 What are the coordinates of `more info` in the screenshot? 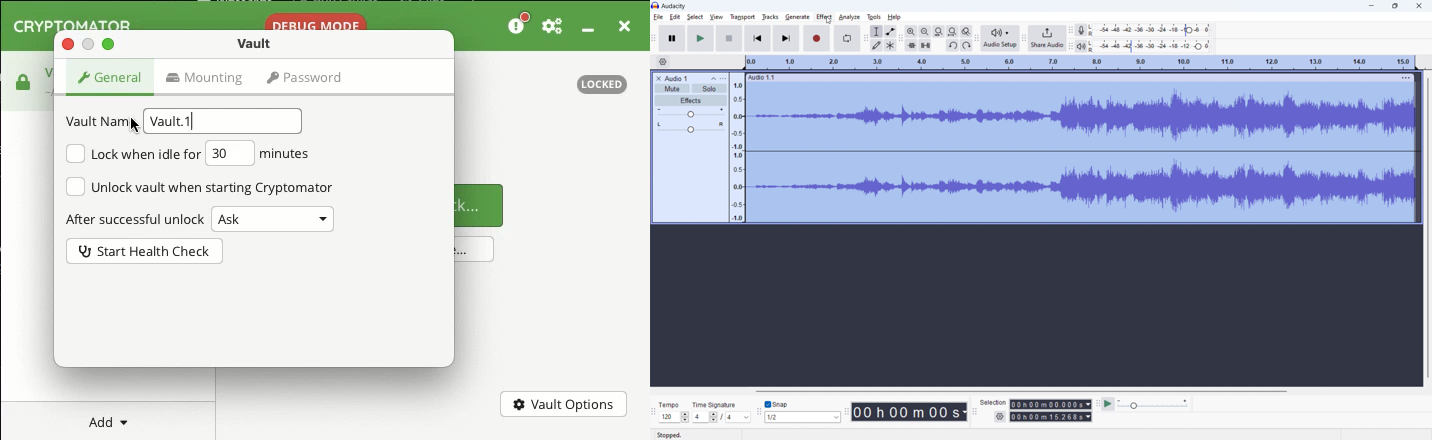 It's located at (520, 23).